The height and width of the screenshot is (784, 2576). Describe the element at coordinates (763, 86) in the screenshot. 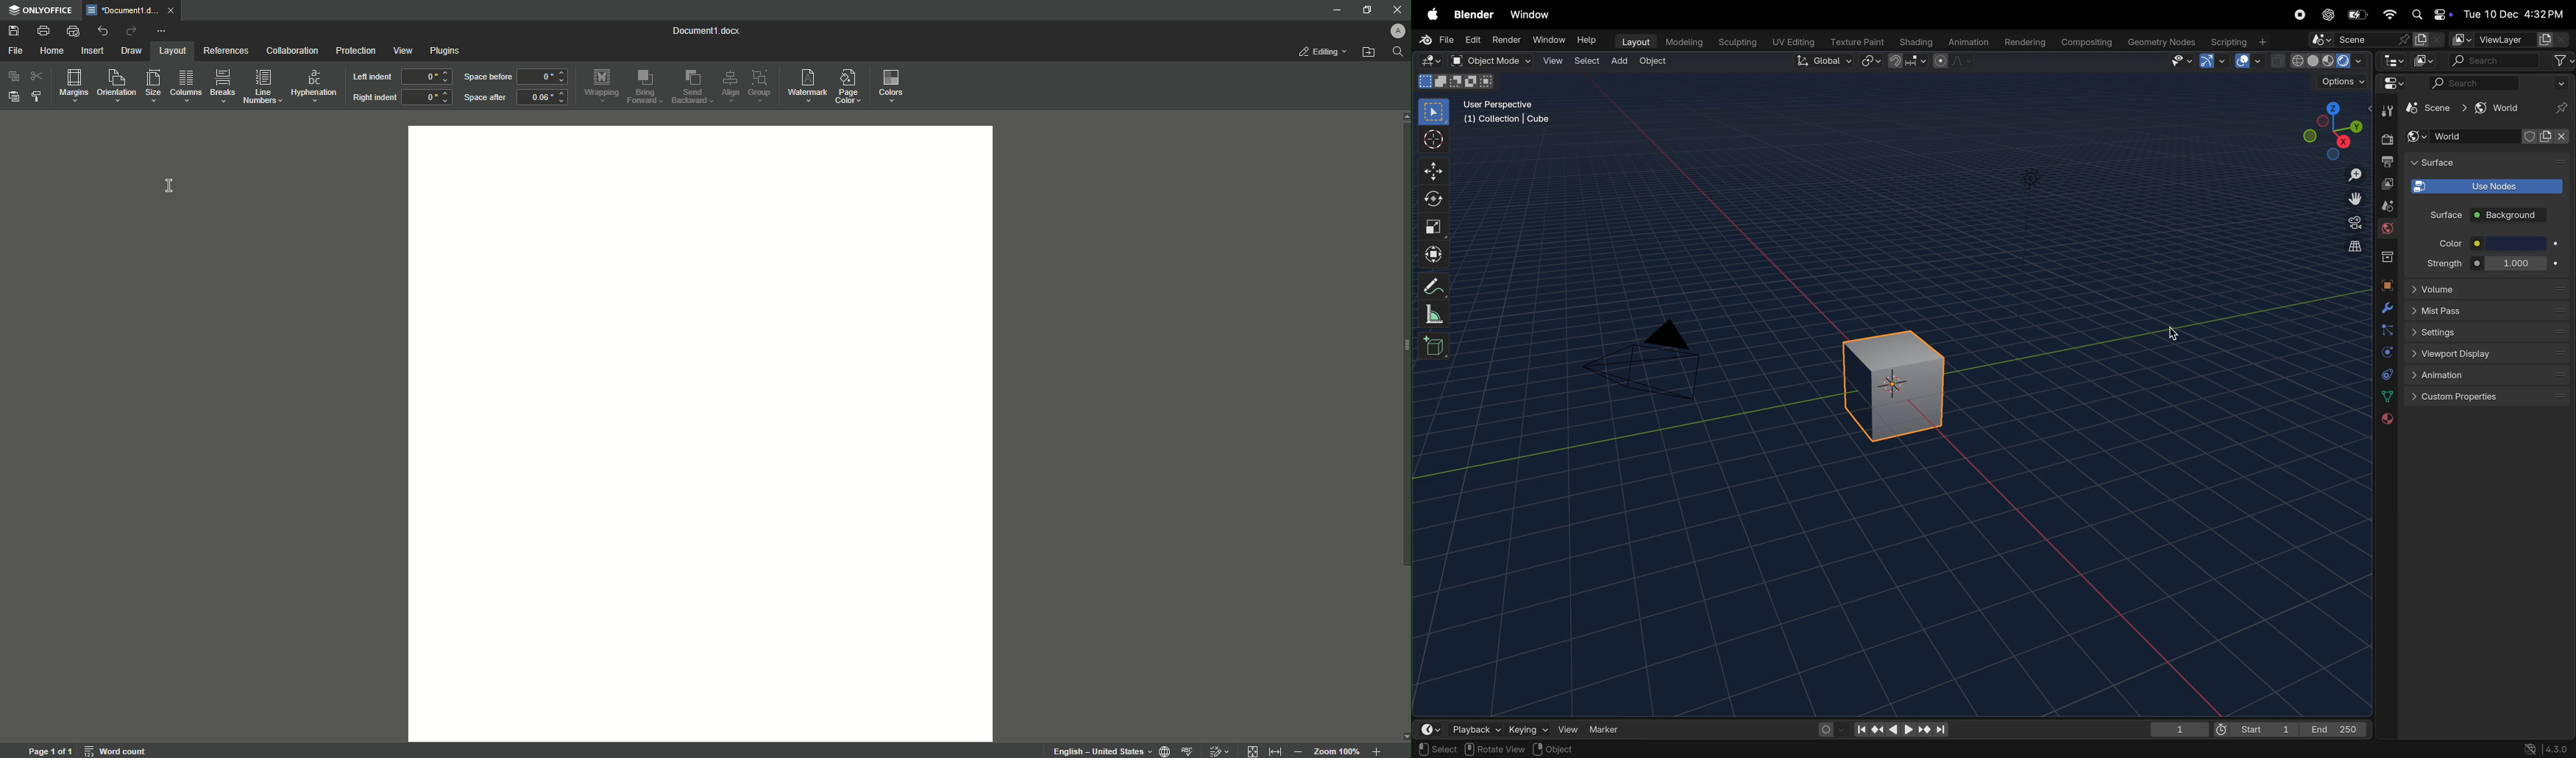

I see `Group` at that location.